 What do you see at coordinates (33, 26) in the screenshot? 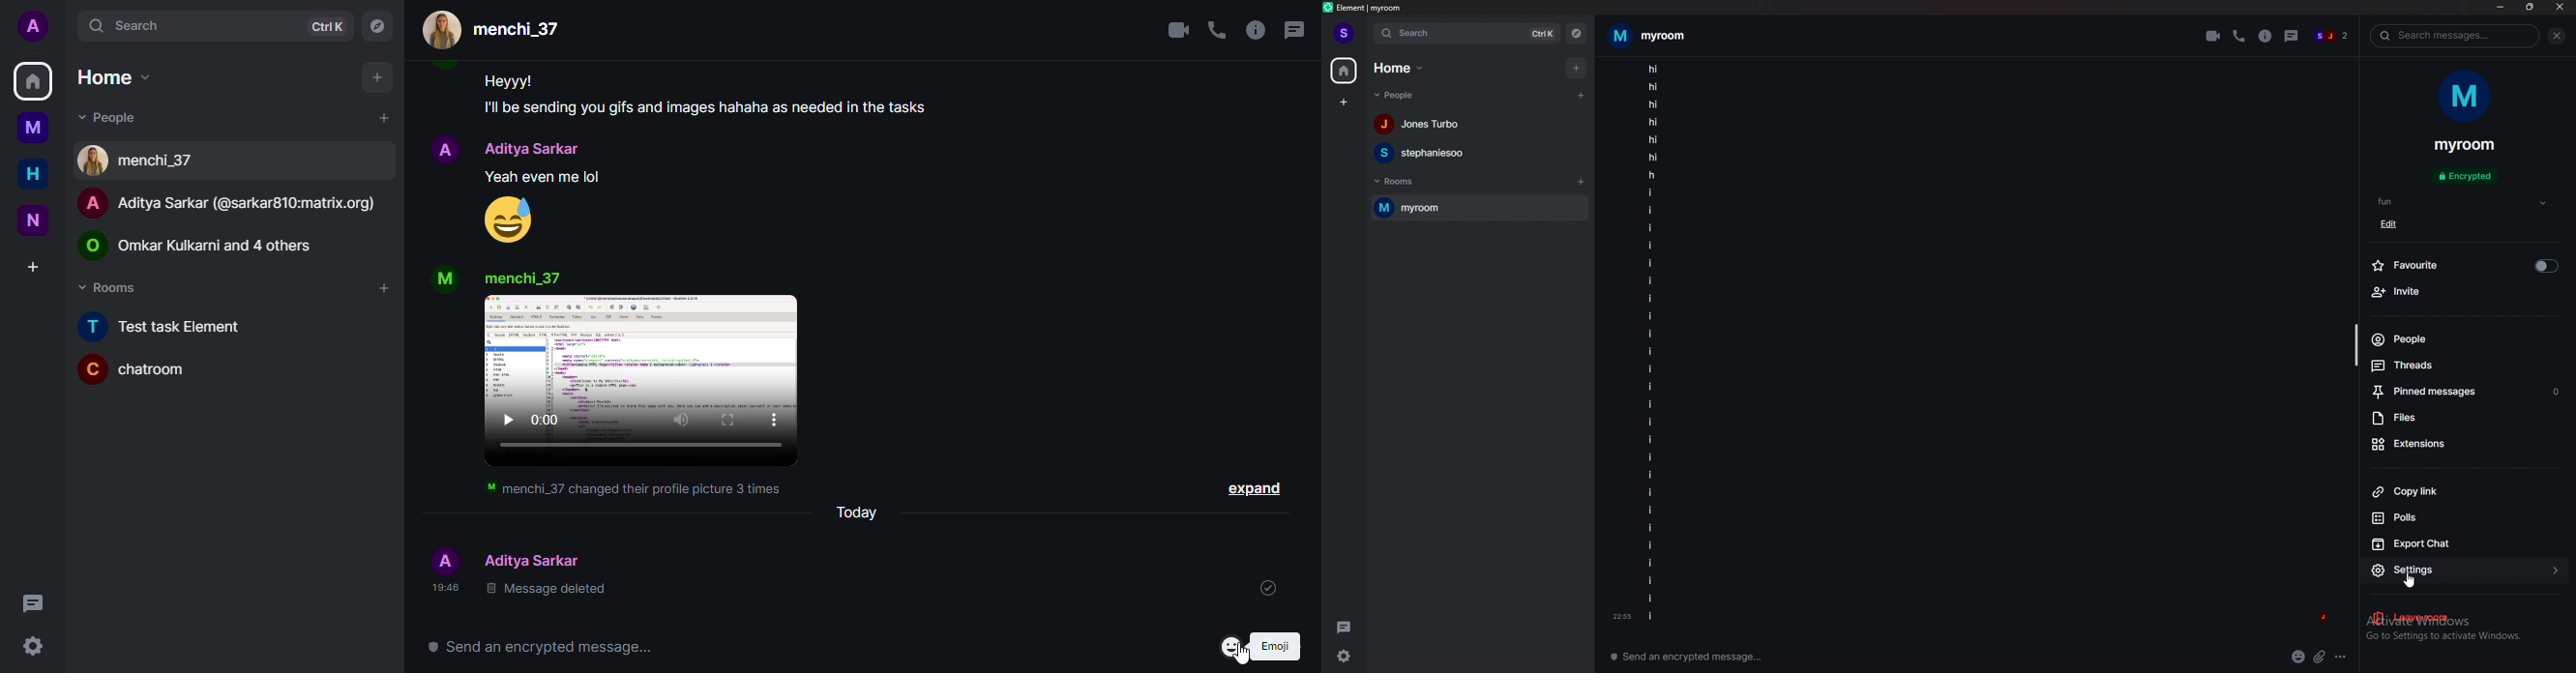
I see `profile` at bounding box center [33, 26].